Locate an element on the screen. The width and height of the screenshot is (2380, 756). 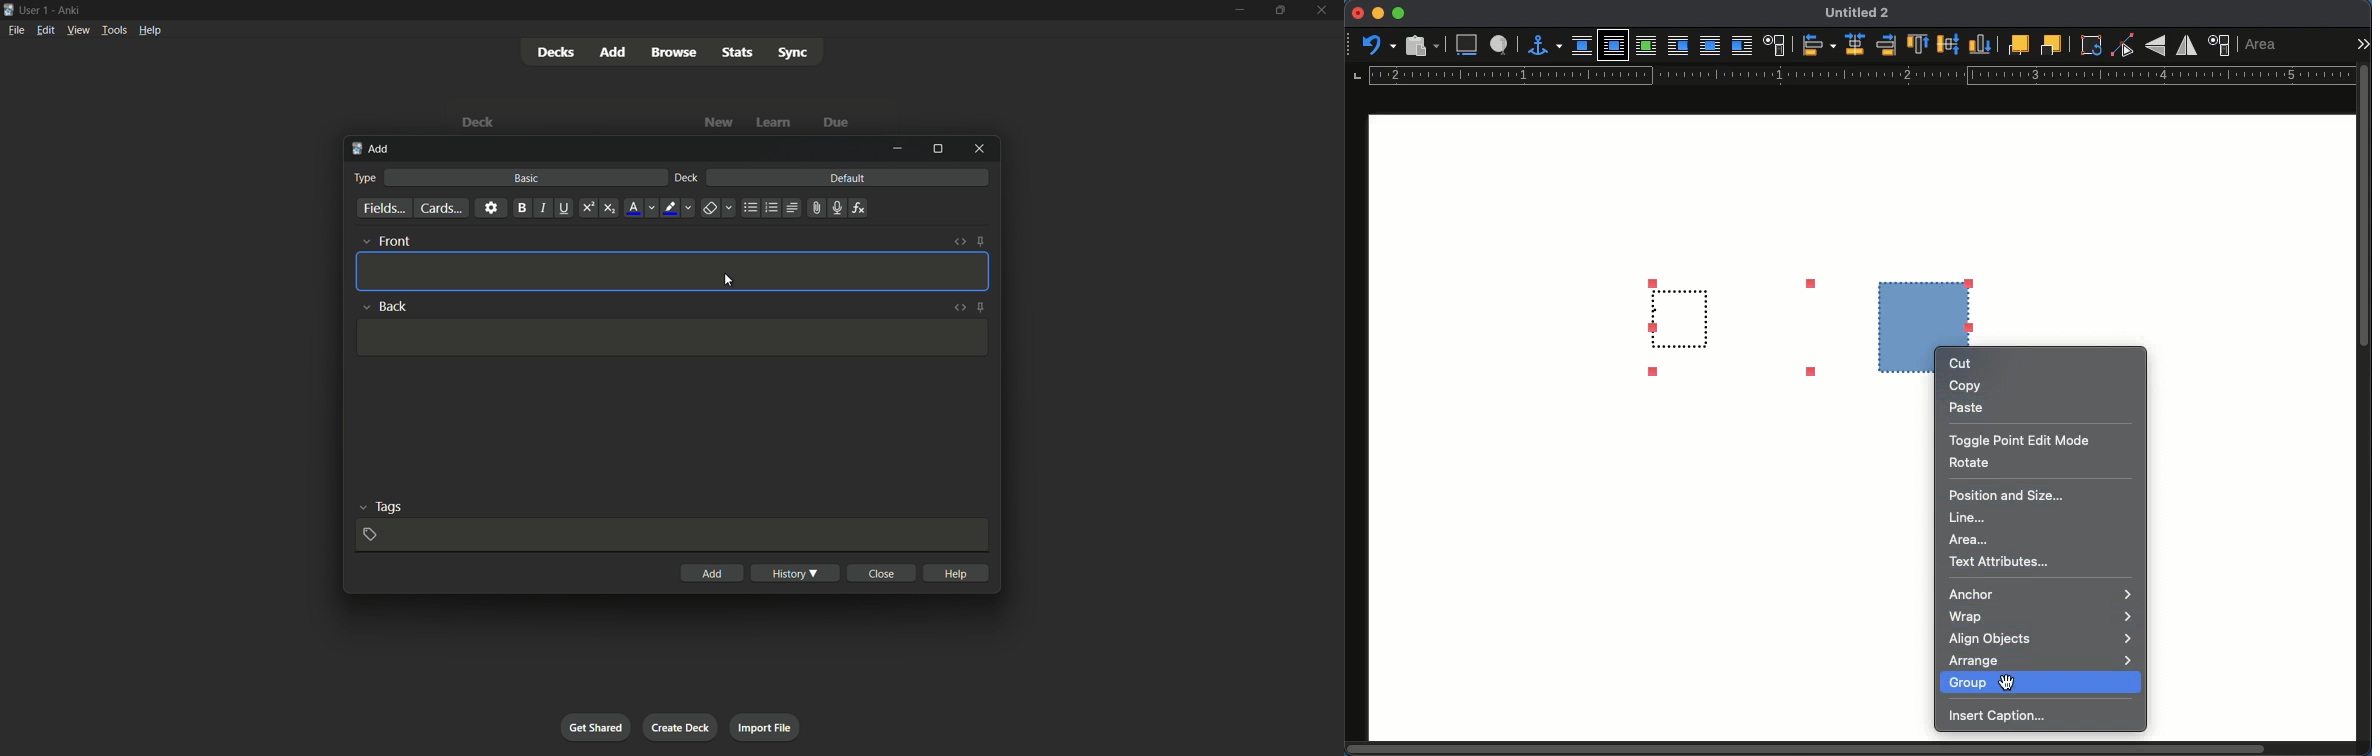
a label to identify an object is located at coordinates (1501, 45).